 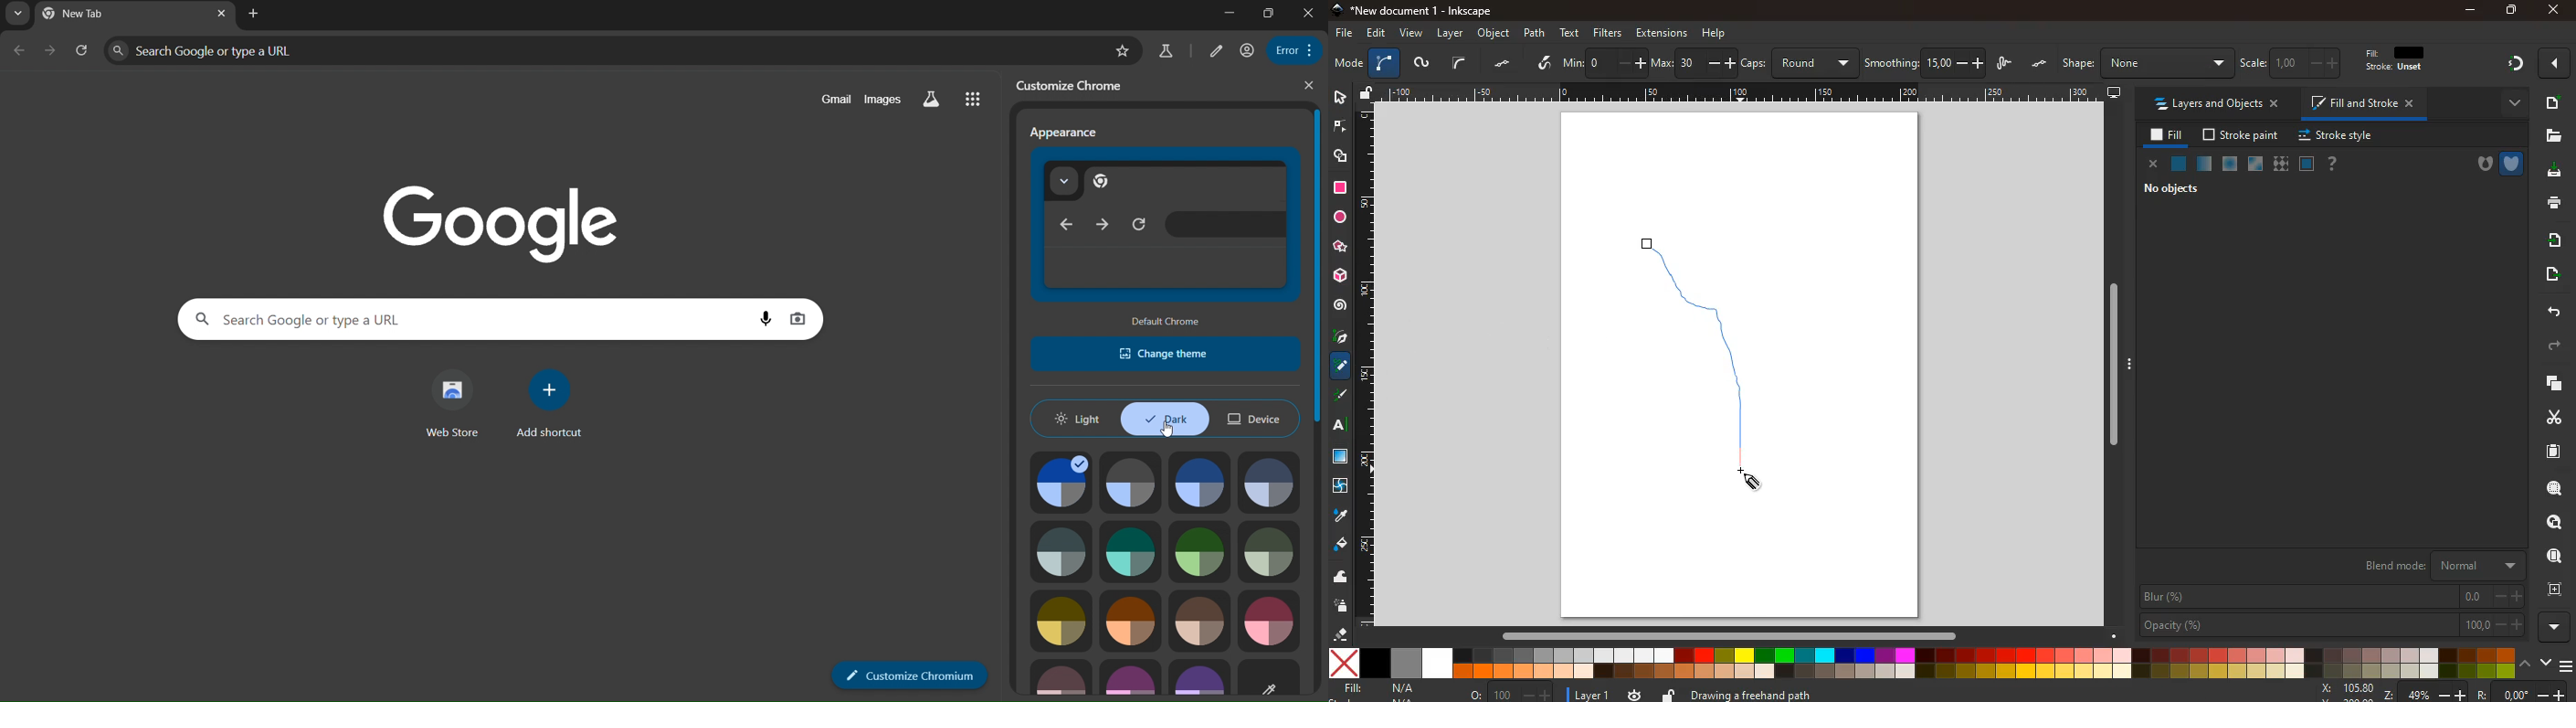 What do you see at coordinates (1060, 552) in the screenshot?
I see `theme icon` at bounding box center [1060, 552].